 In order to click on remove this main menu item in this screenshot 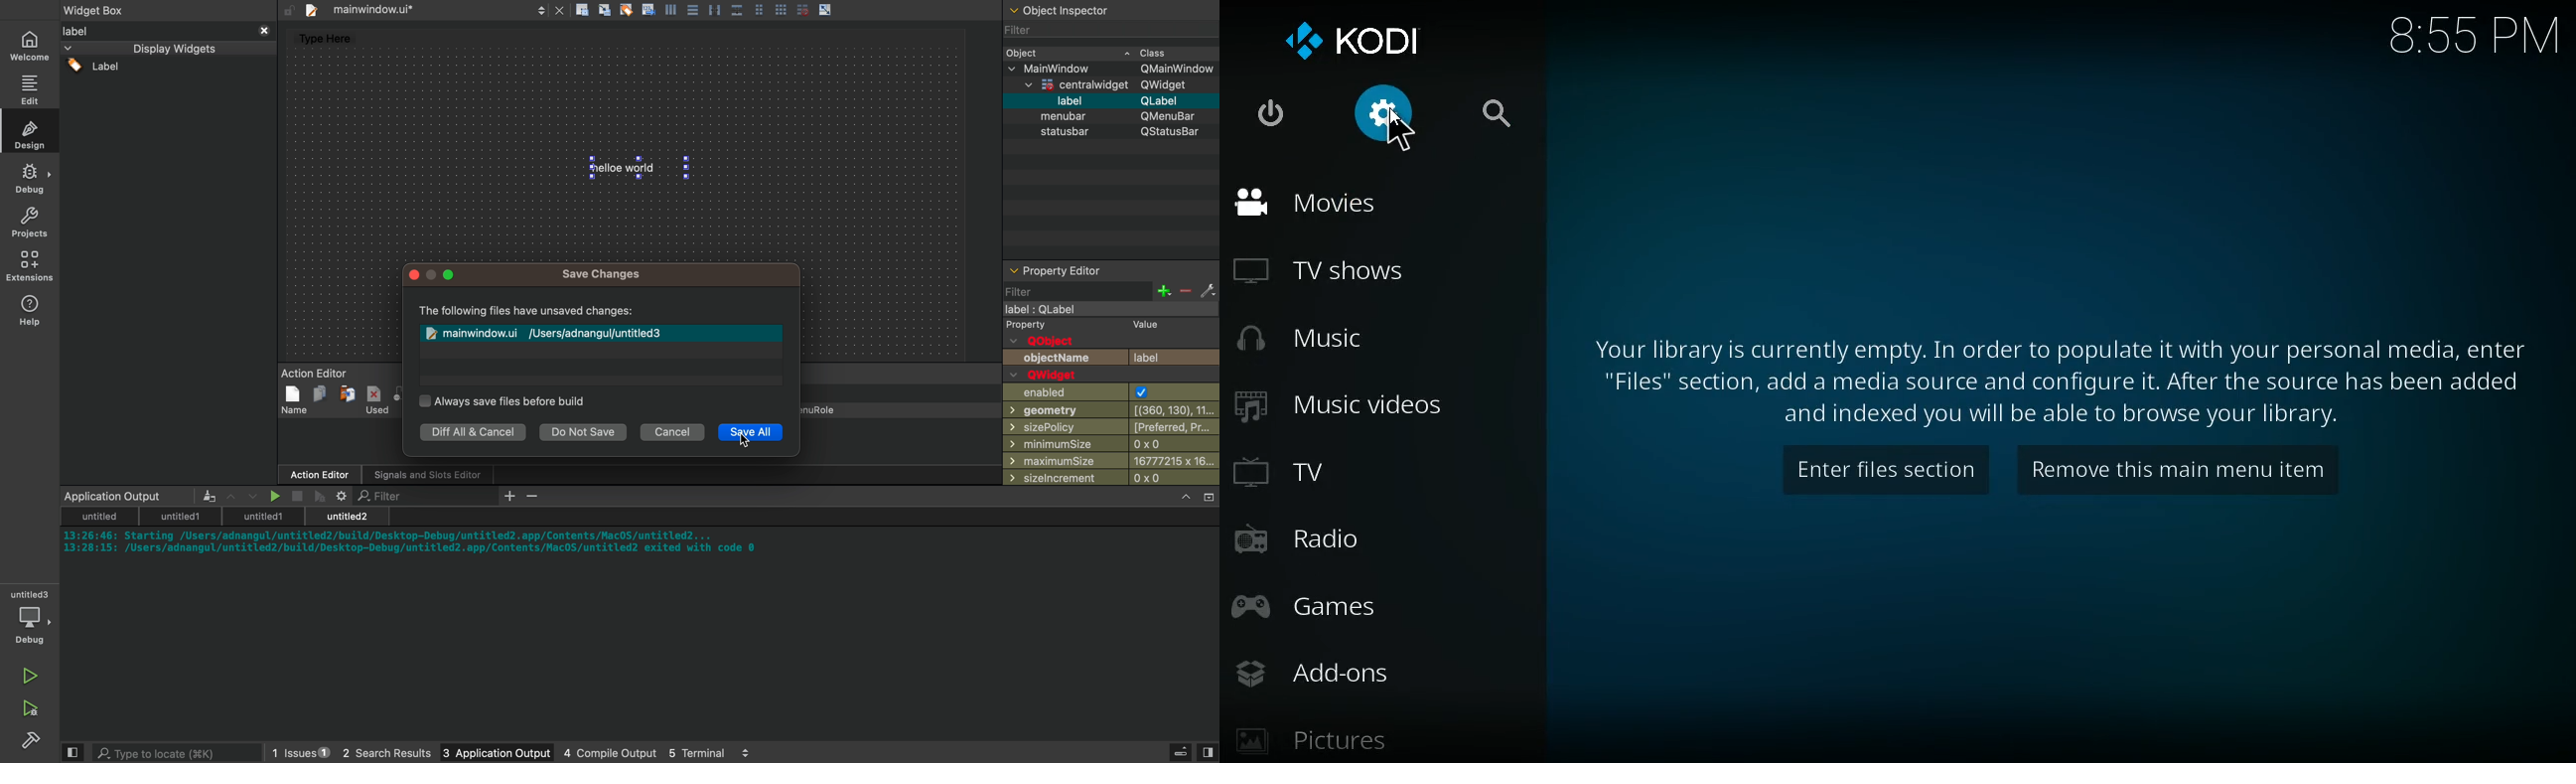, I will do `click(2183, 477)`.